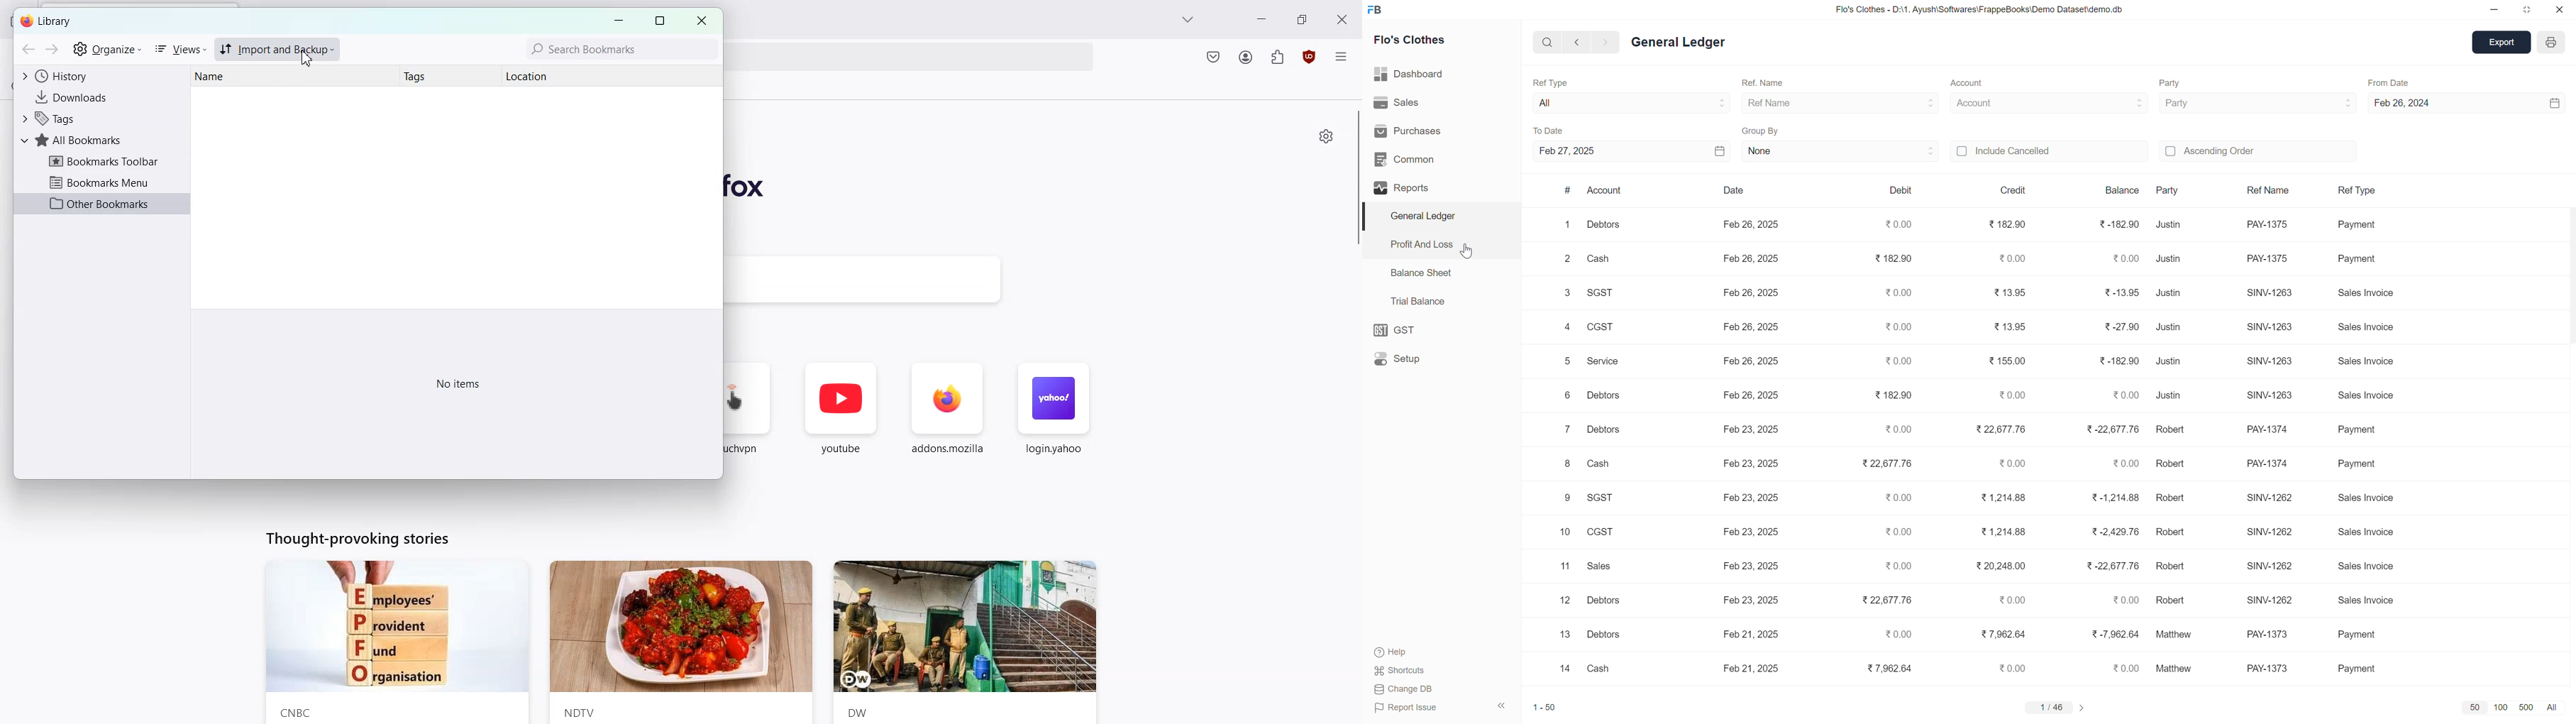  I want to click on Save to pocket, so click(1213, 58).